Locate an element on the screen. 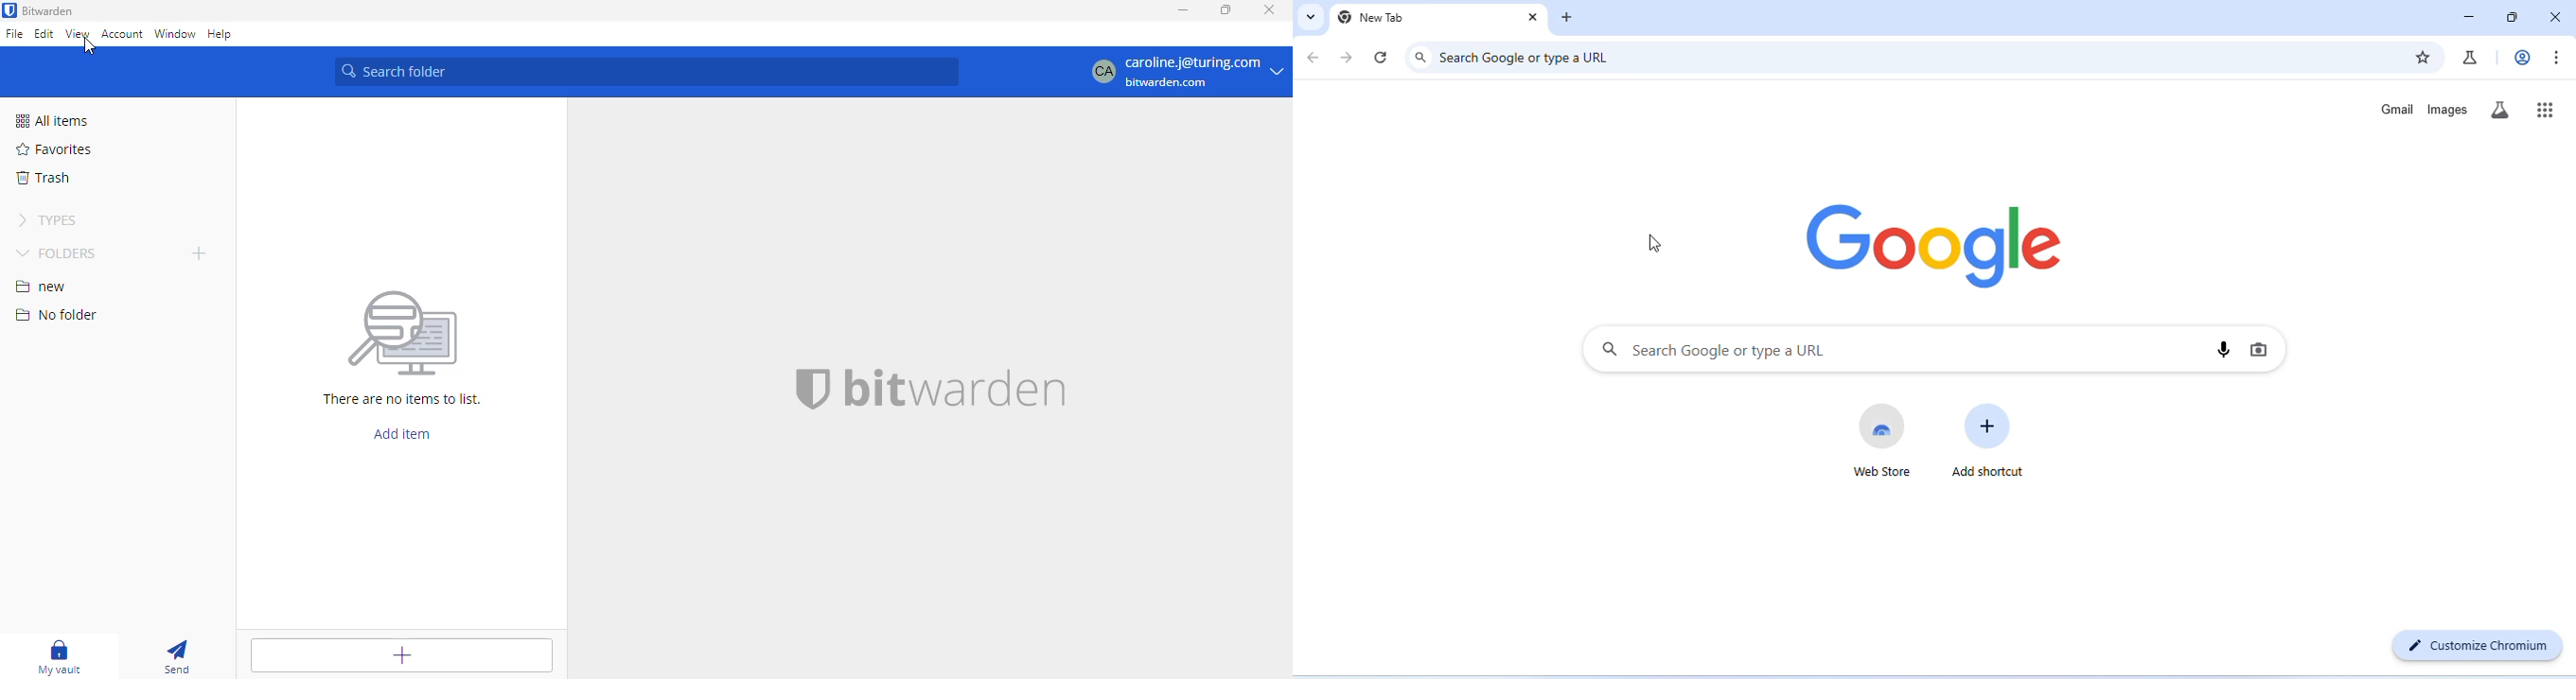 The width and height of the screenshot is (2576, 700). bitwarden is located at coordinates (47, 10).